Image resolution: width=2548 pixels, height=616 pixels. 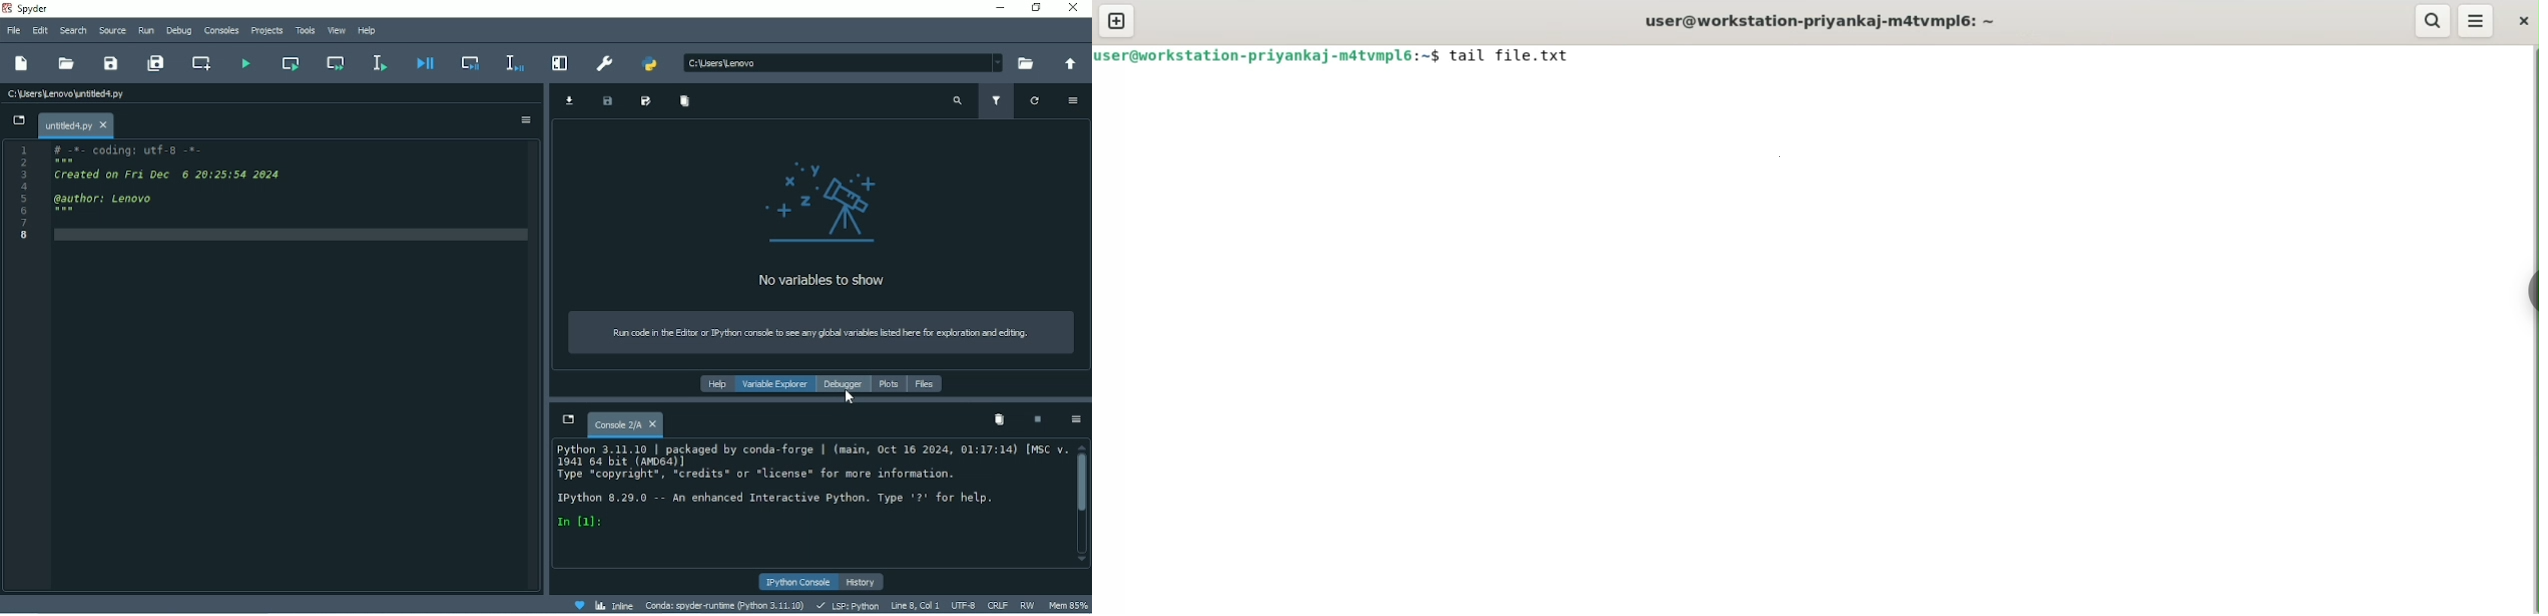 What do you see at coordinates (13, 30) in the screenshot?
I see `File` at bounding box center [13, 30].